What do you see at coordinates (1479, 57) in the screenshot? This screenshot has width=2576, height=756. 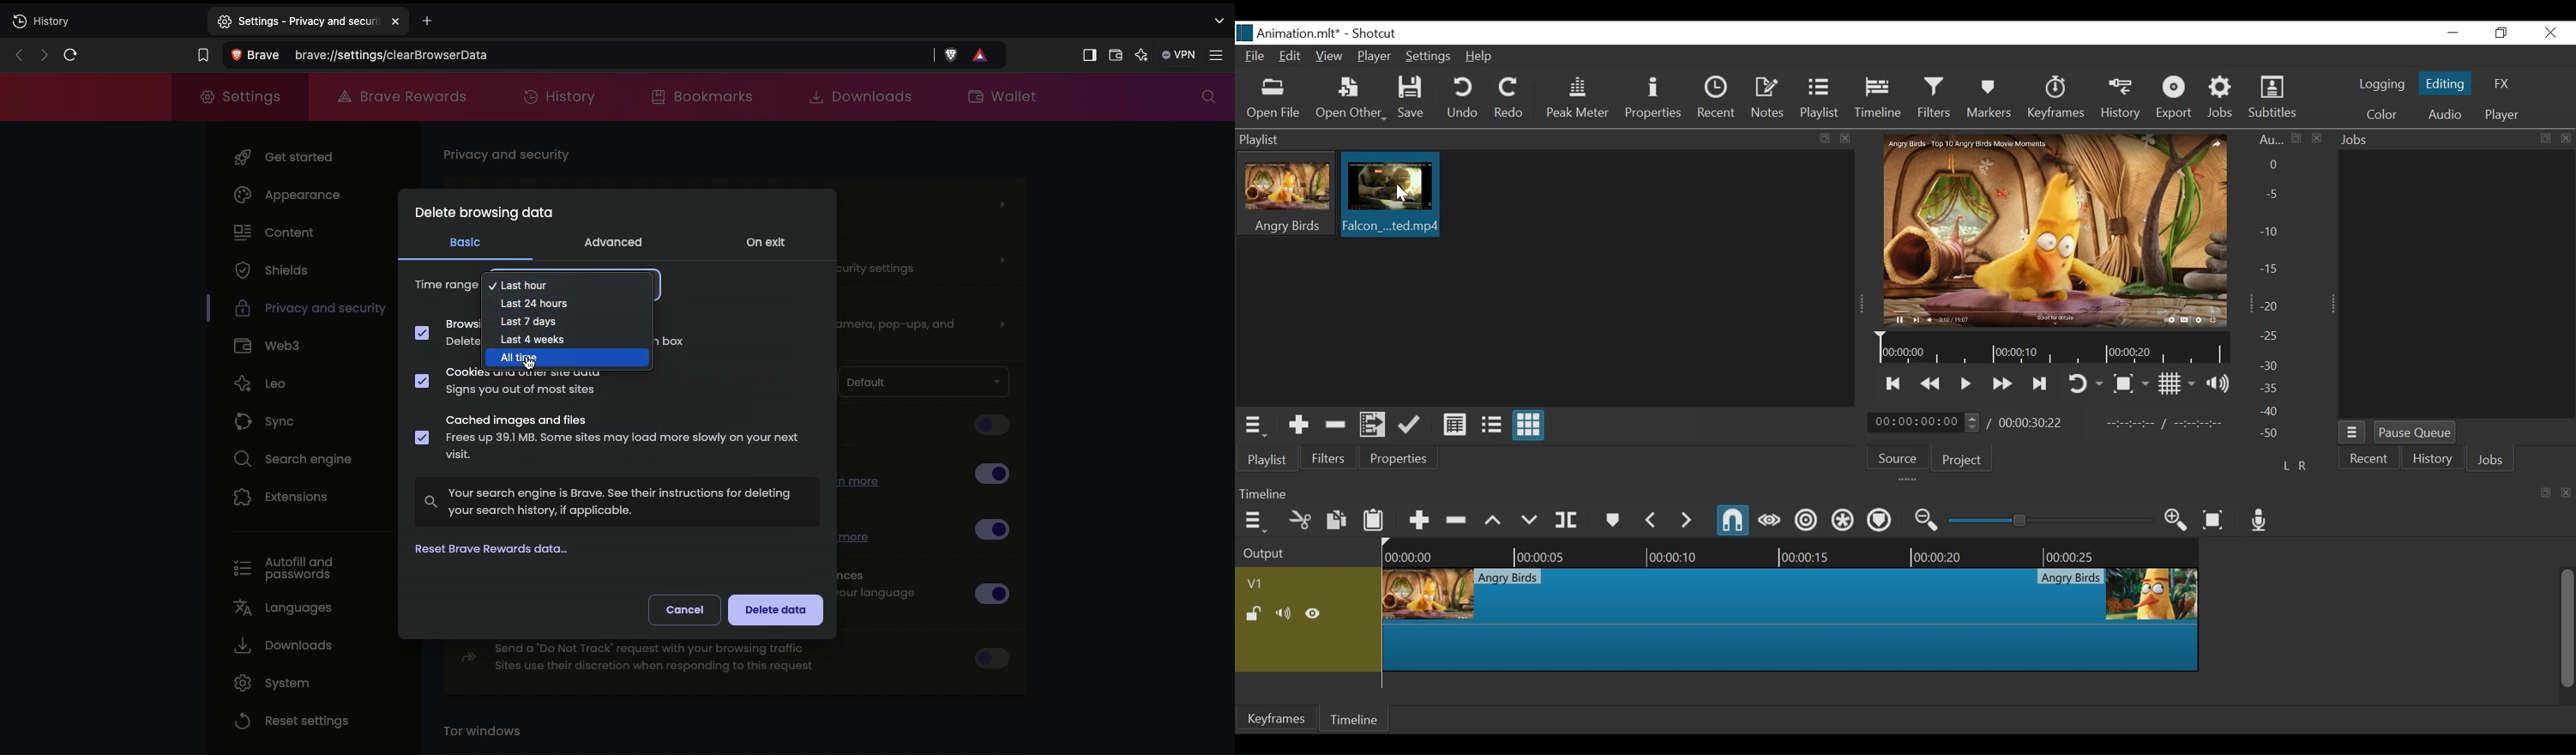 I see `Help` at bounding box center [1479, 57].